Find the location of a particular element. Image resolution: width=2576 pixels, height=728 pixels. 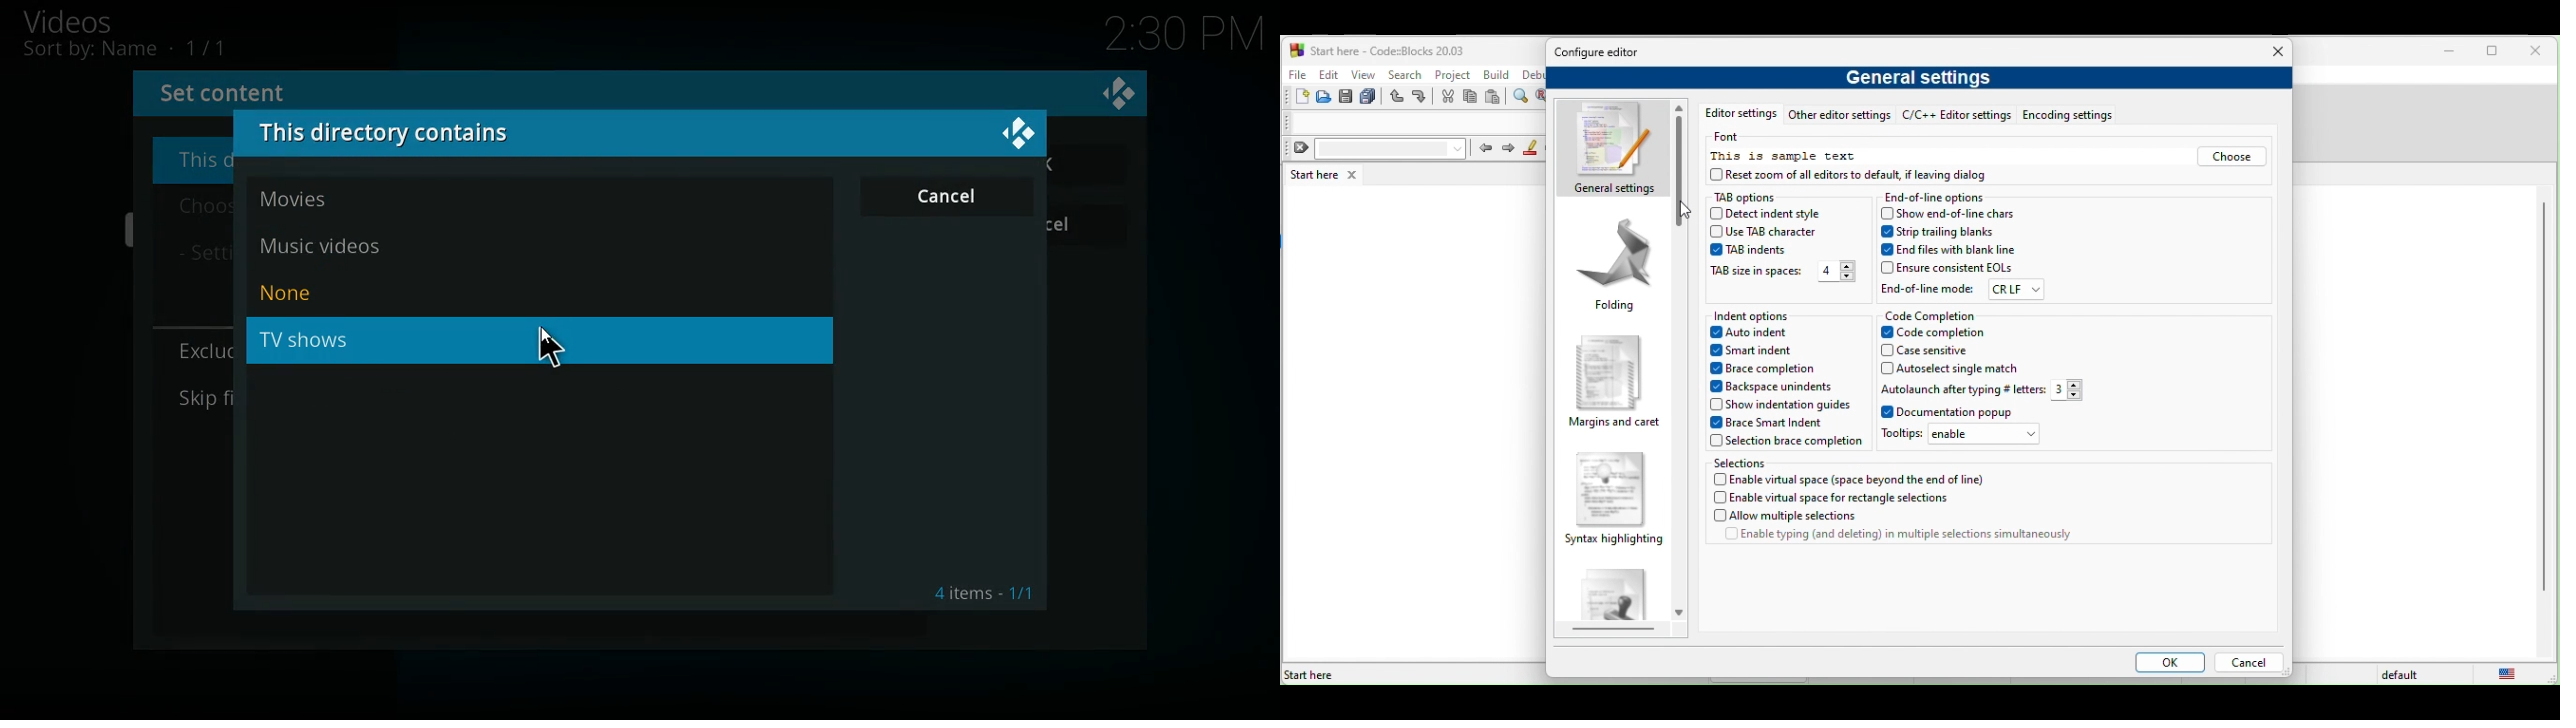

movies is located at coordinates (345, 201).